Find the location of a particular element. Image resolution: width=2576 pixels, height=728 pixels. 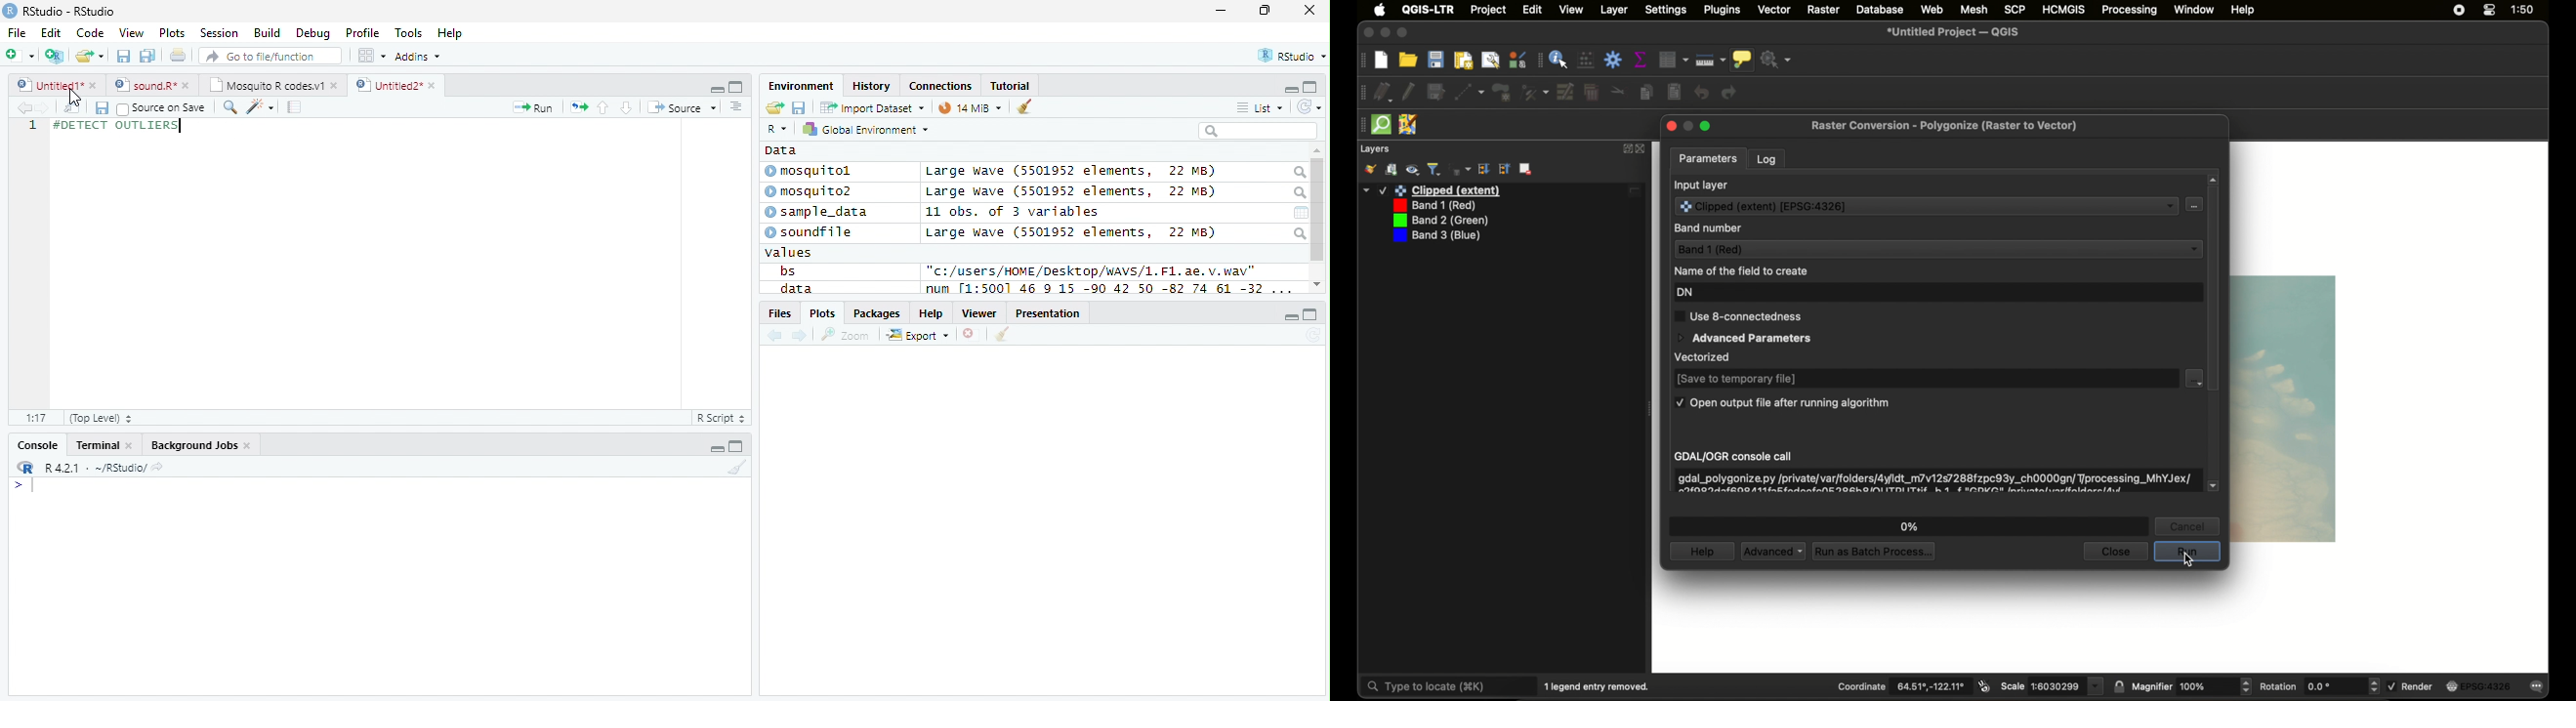

workspace panes is located at coordinates (373, 56).